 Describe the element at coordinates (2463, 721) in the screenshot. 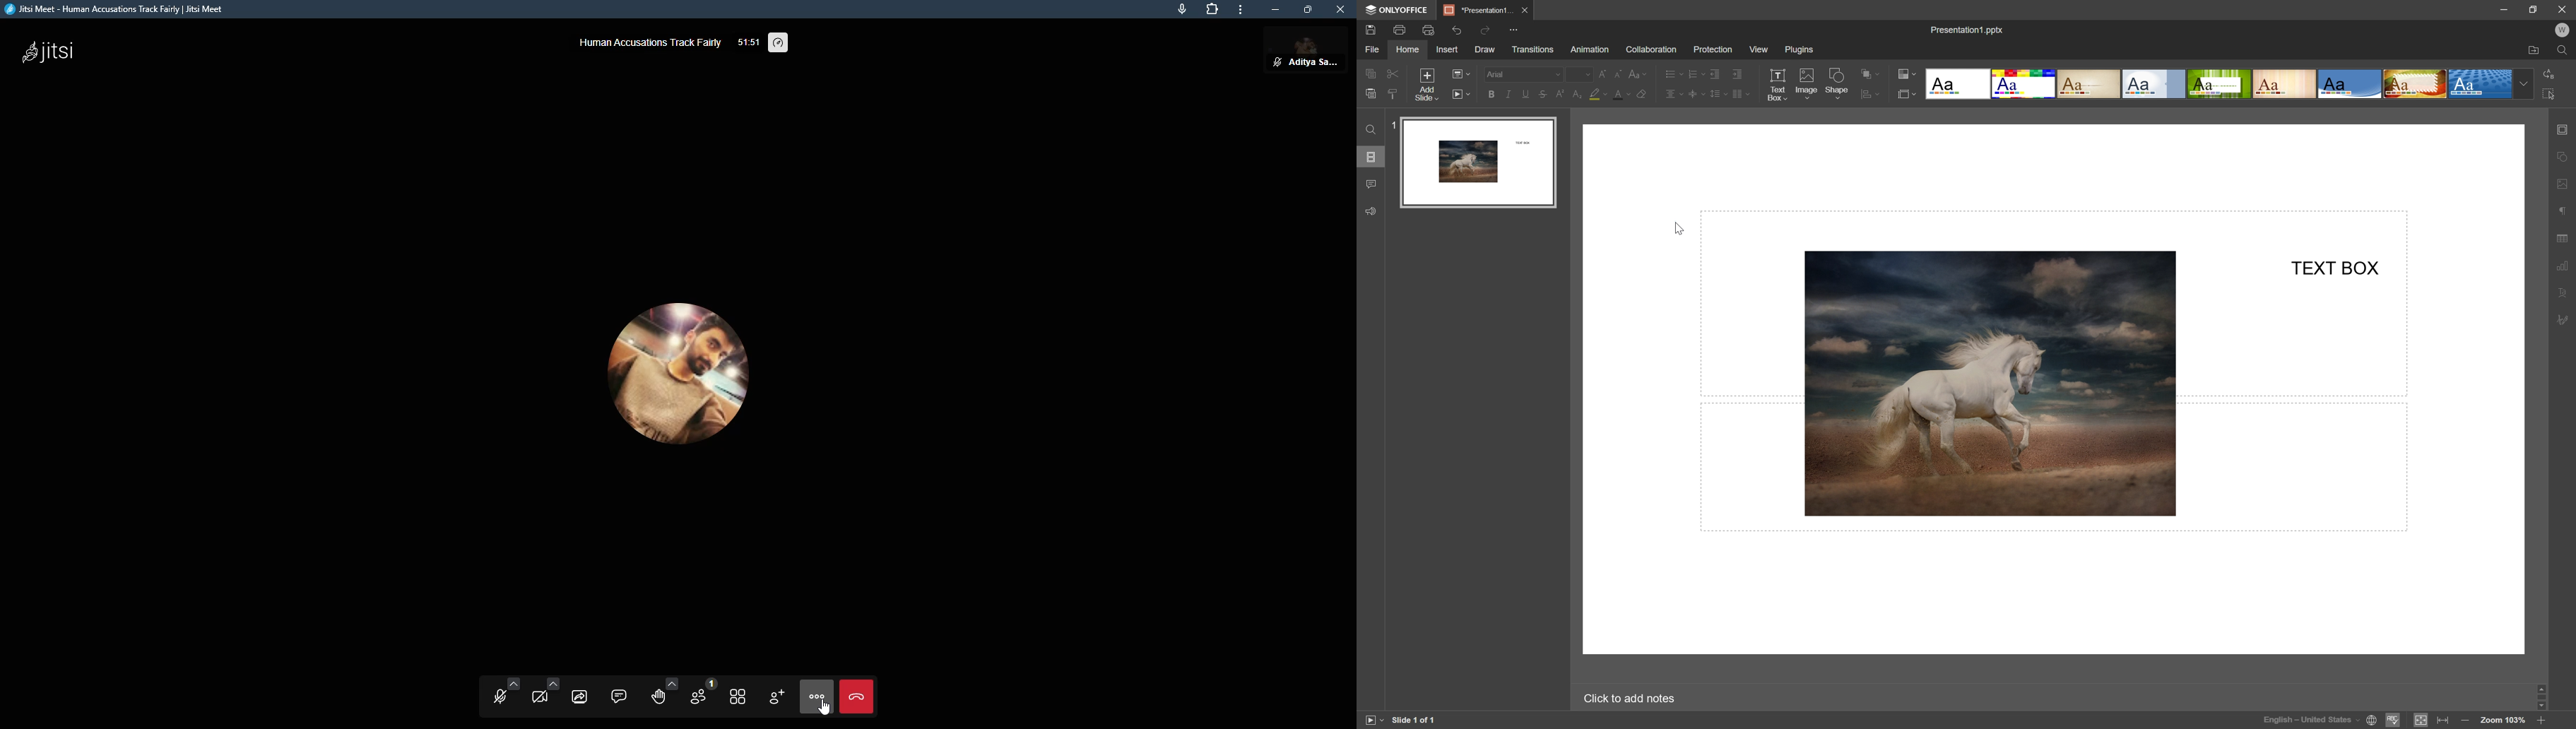

I see `zoom out` at that location.